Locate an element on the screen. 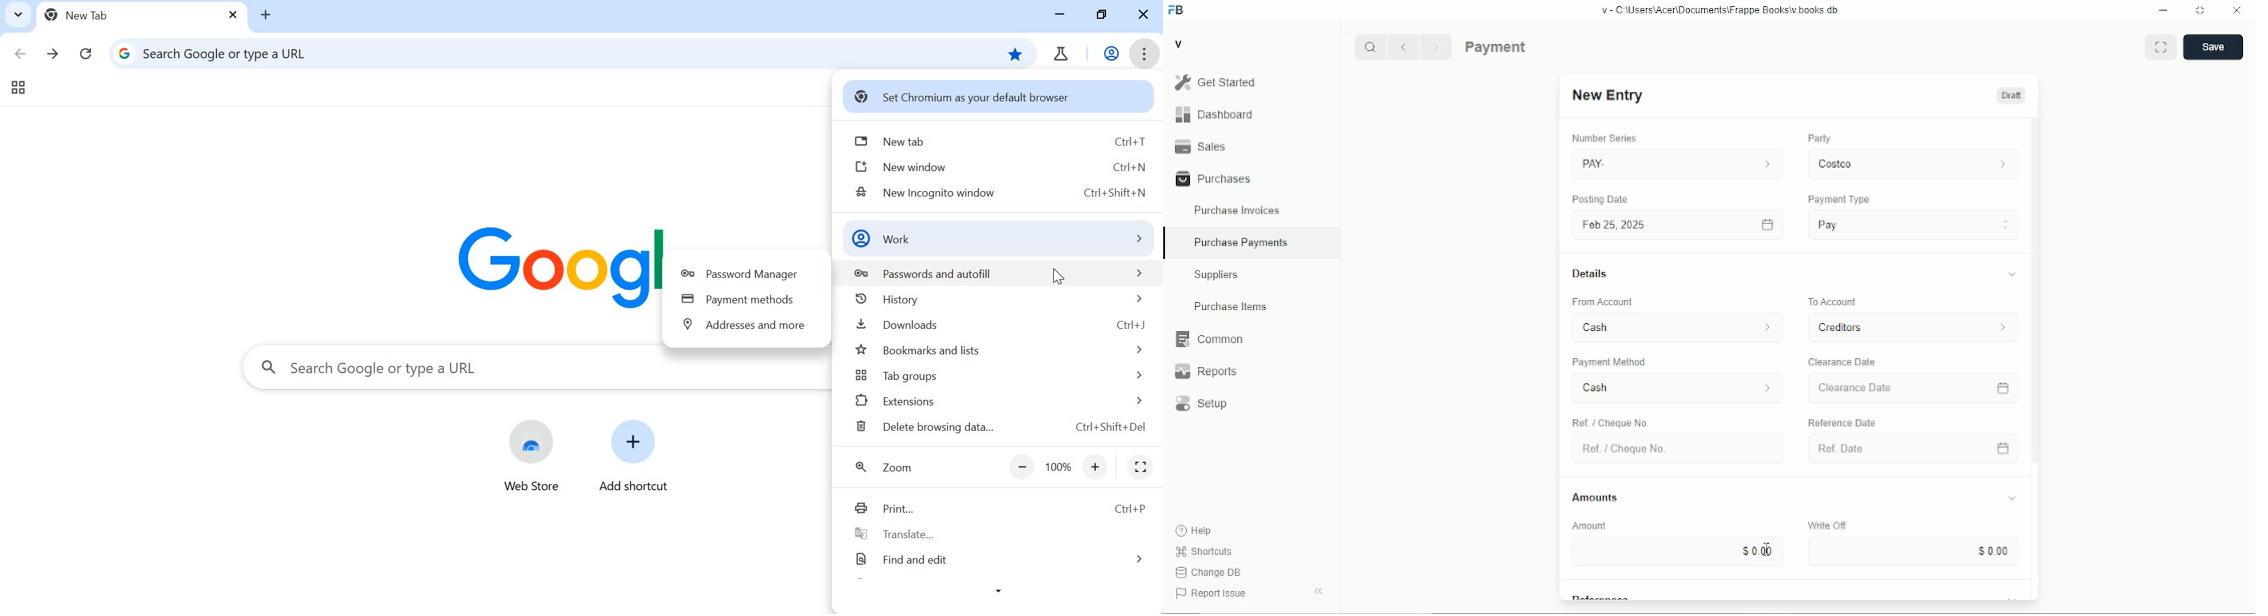  Collapse is located at coordinates (1318, 591).